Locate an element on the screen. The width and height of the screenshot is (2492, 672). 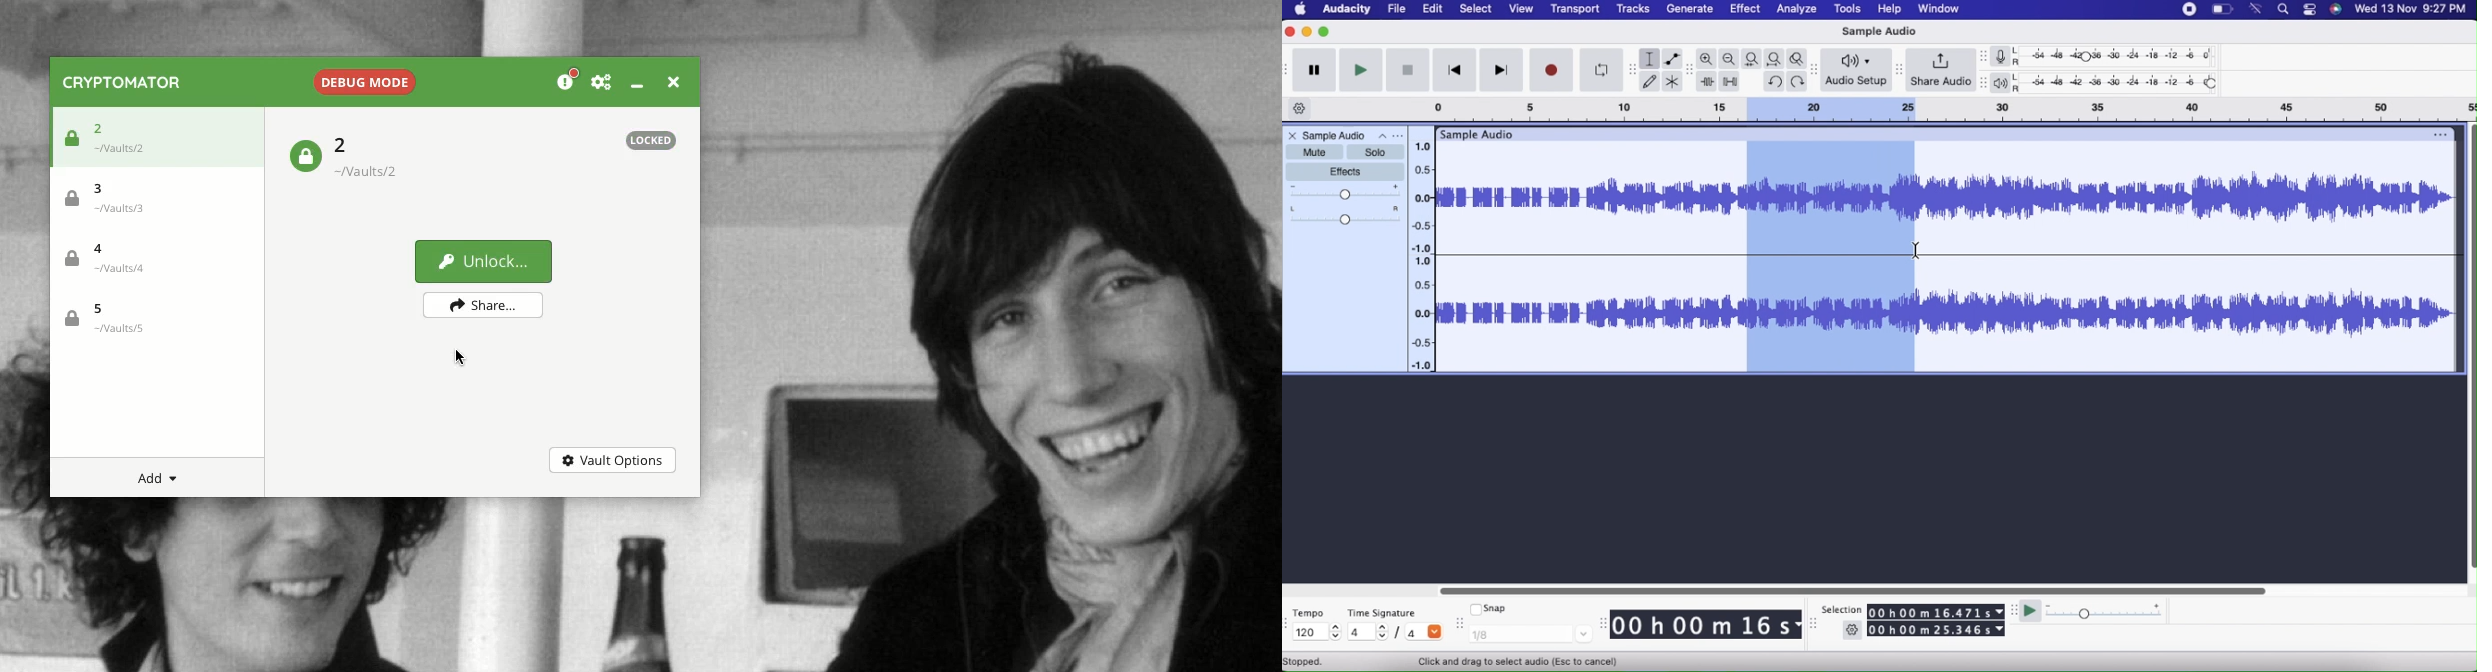
move toolbar is located at coordinates (1289, 624).